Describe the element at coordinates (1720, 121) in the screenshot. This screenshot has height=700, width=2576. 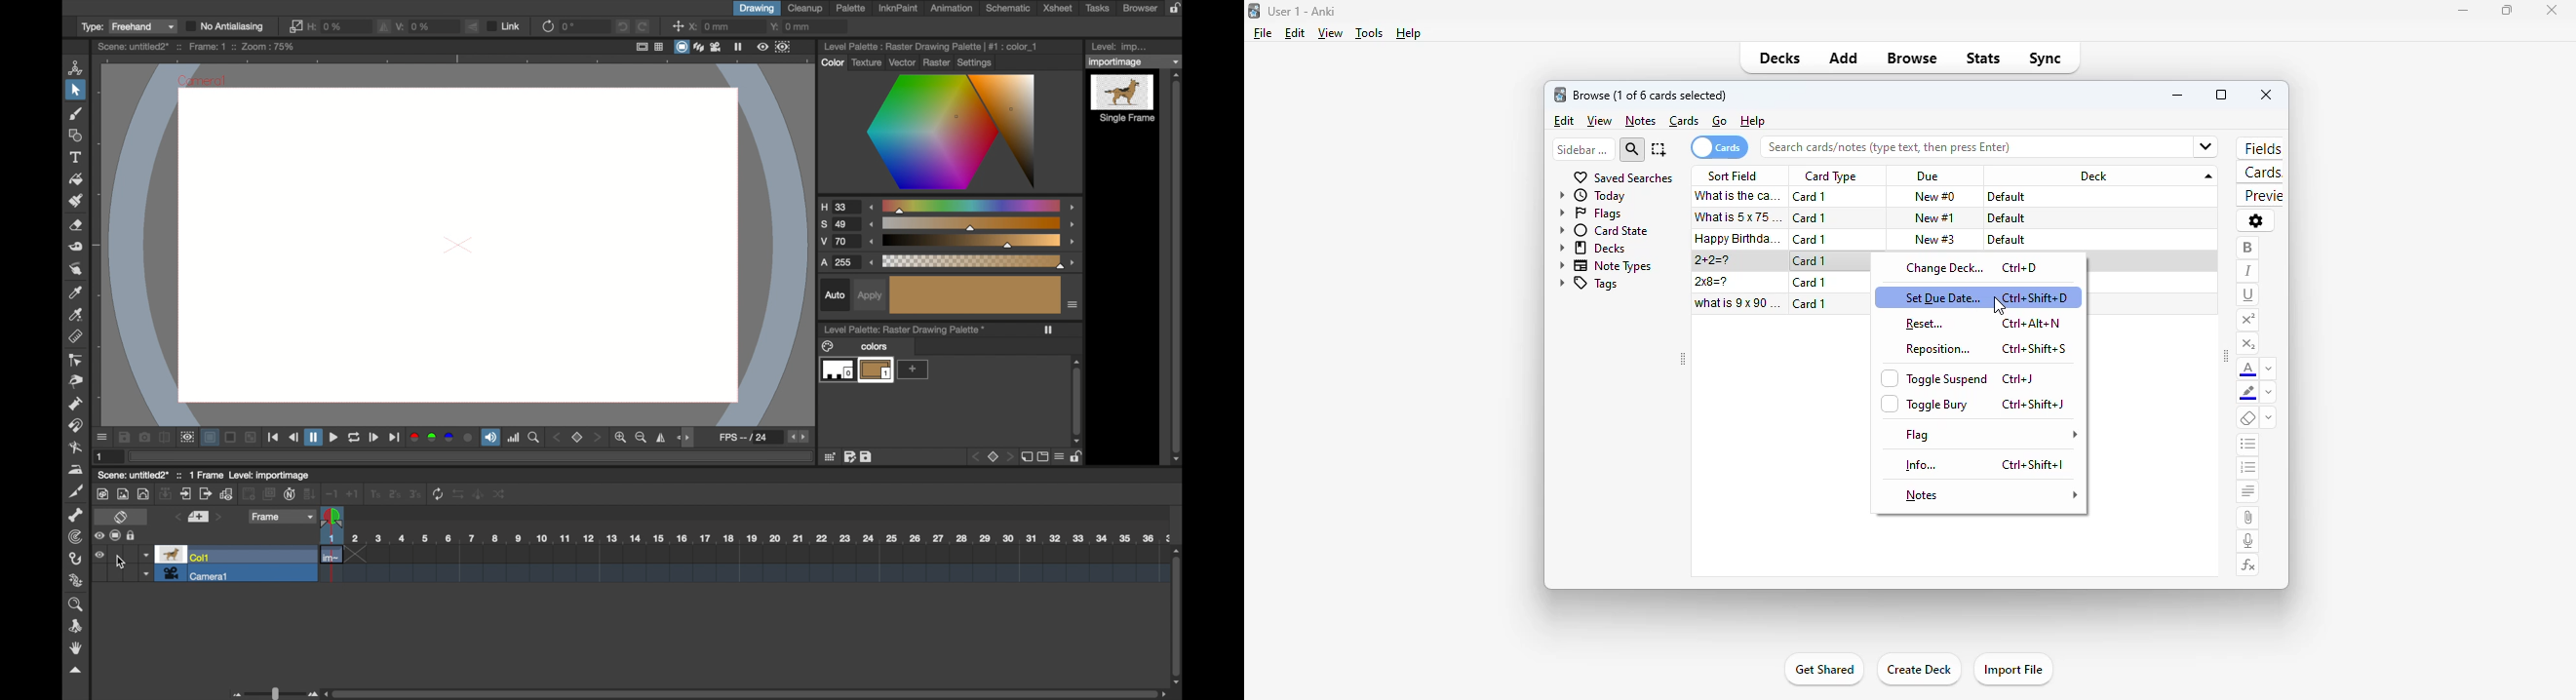
I see `go` at that location.